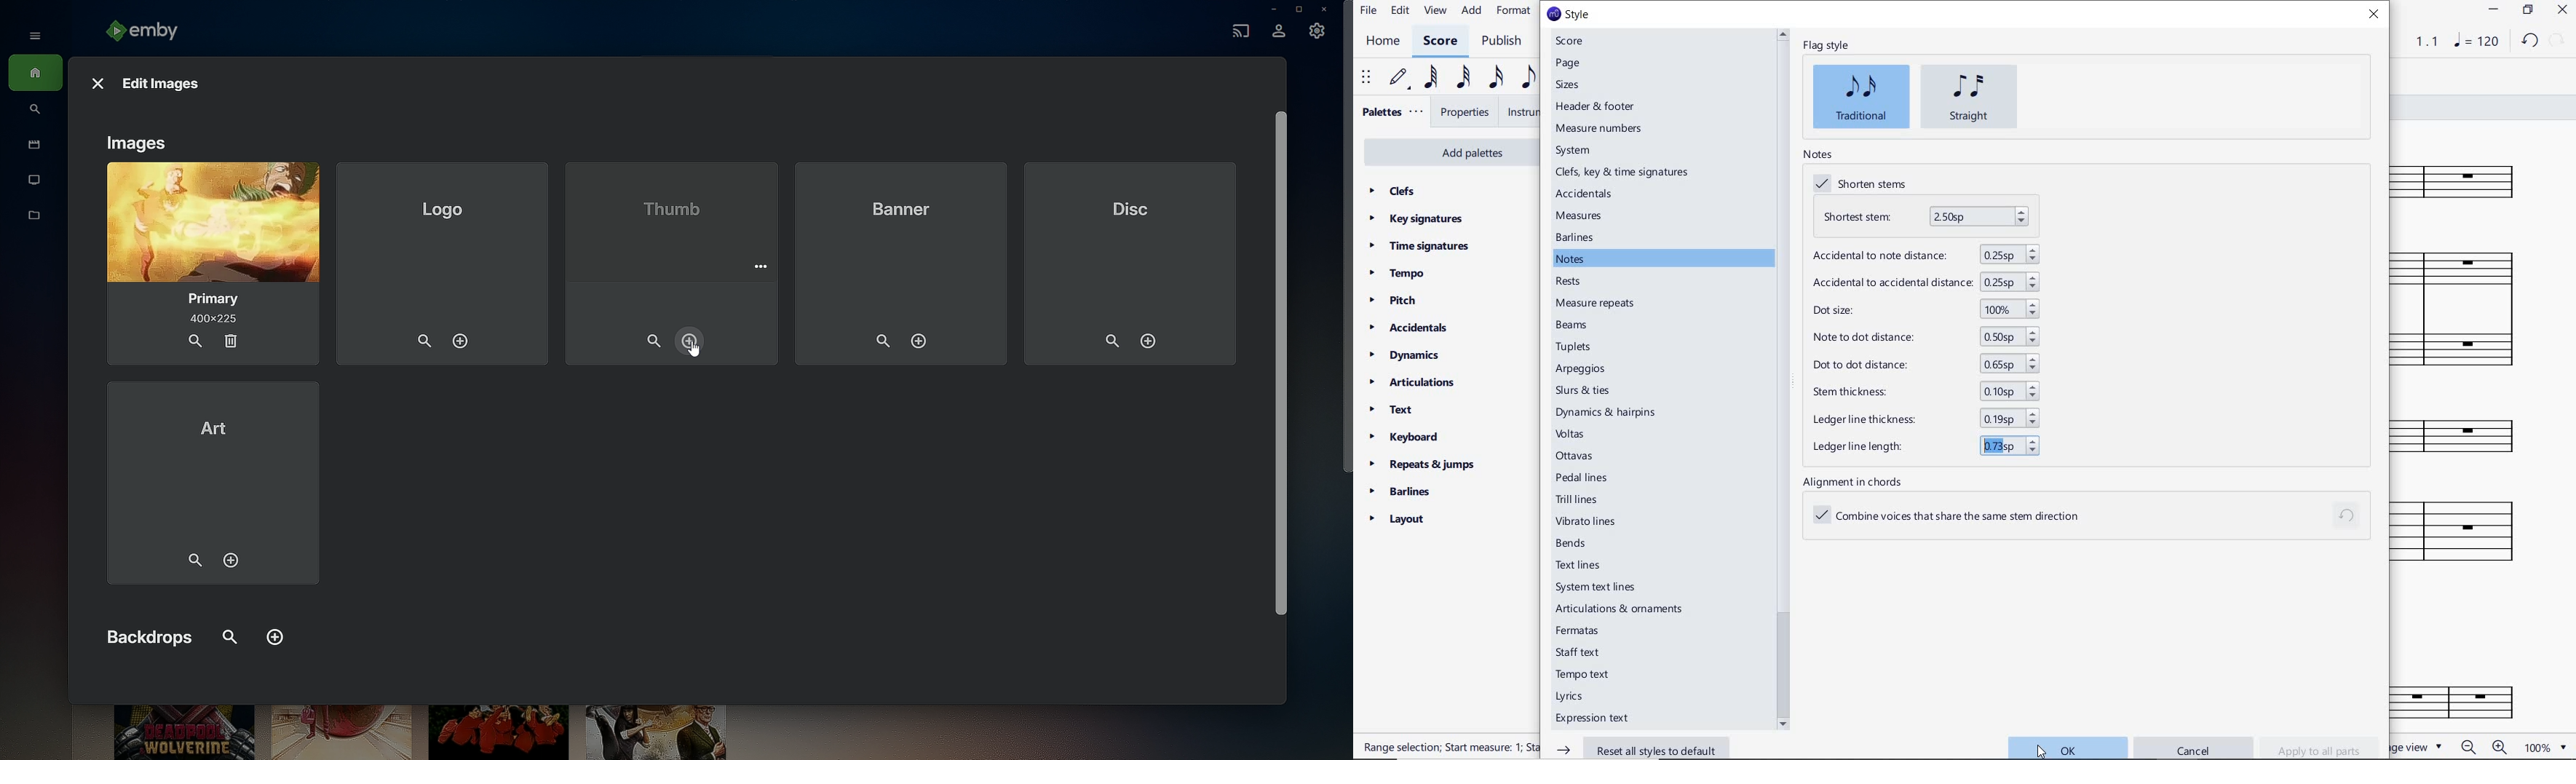  Describe the element at coordinates (2562, 11) in the screenshot. I see `CLOSE` at that location.